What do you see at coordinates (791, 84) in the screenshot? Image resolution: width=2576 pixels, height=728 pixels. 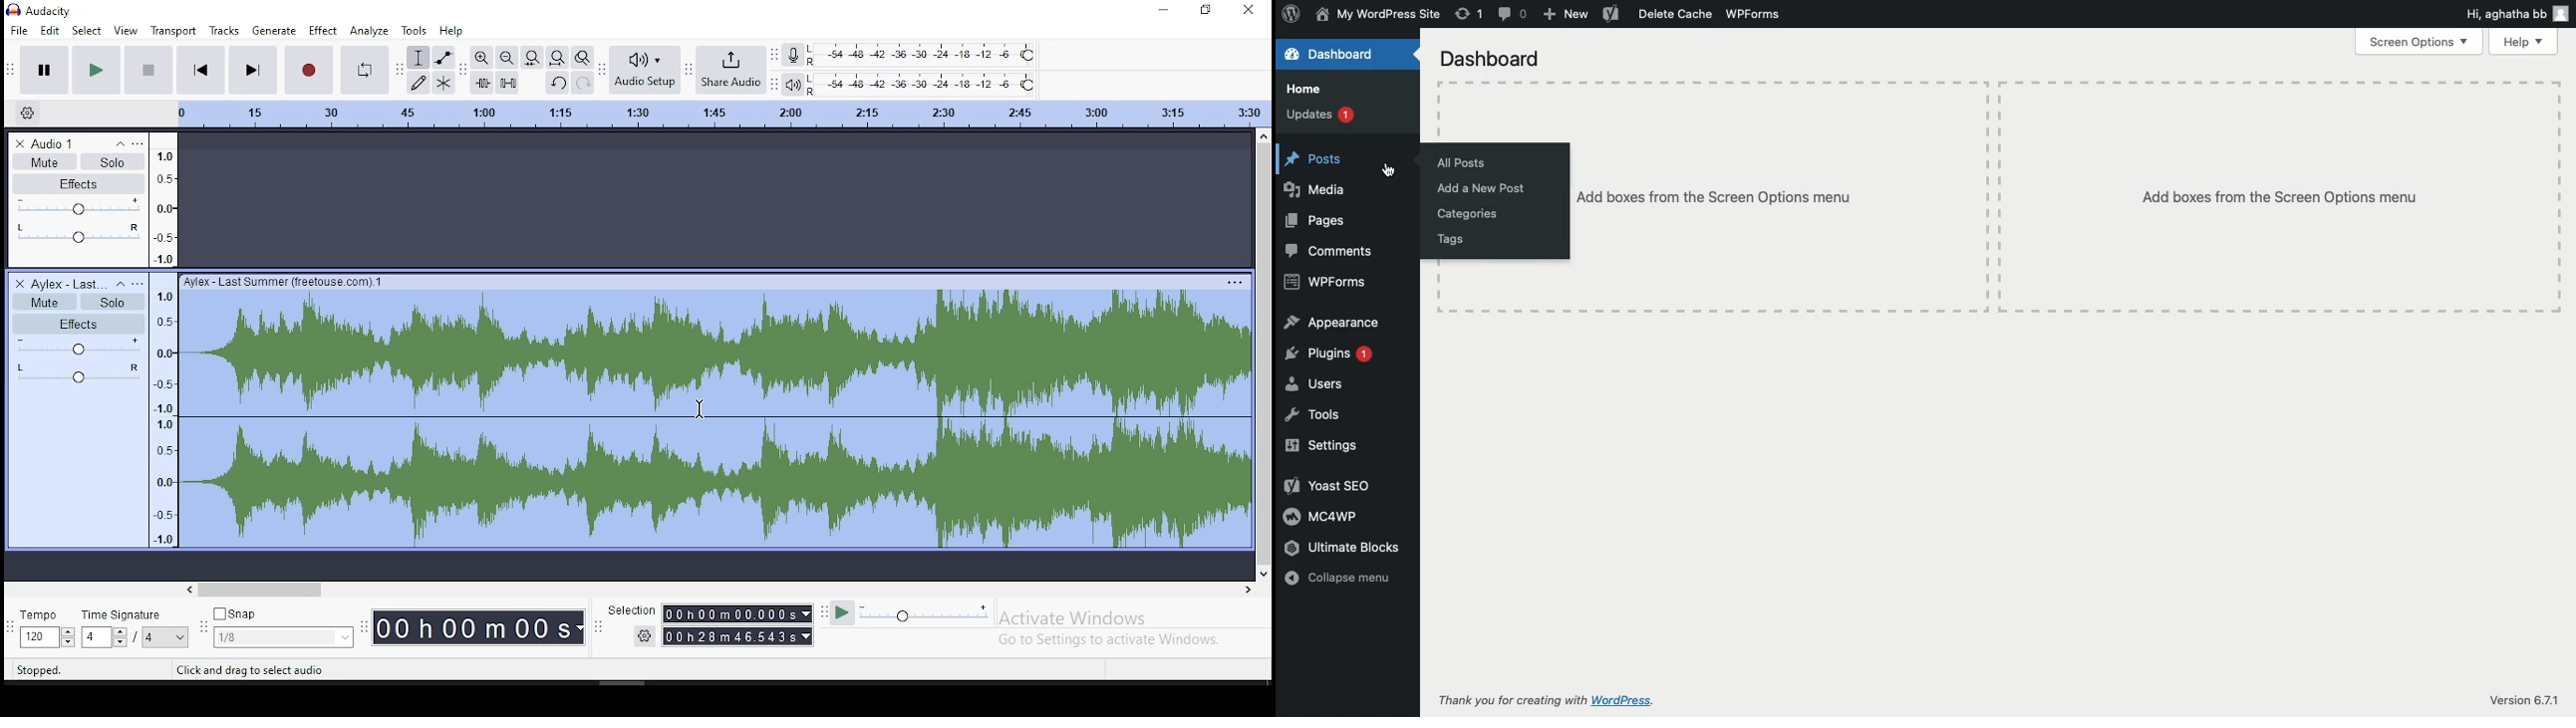 I see `playback meter` at bounding box center [791, 84].